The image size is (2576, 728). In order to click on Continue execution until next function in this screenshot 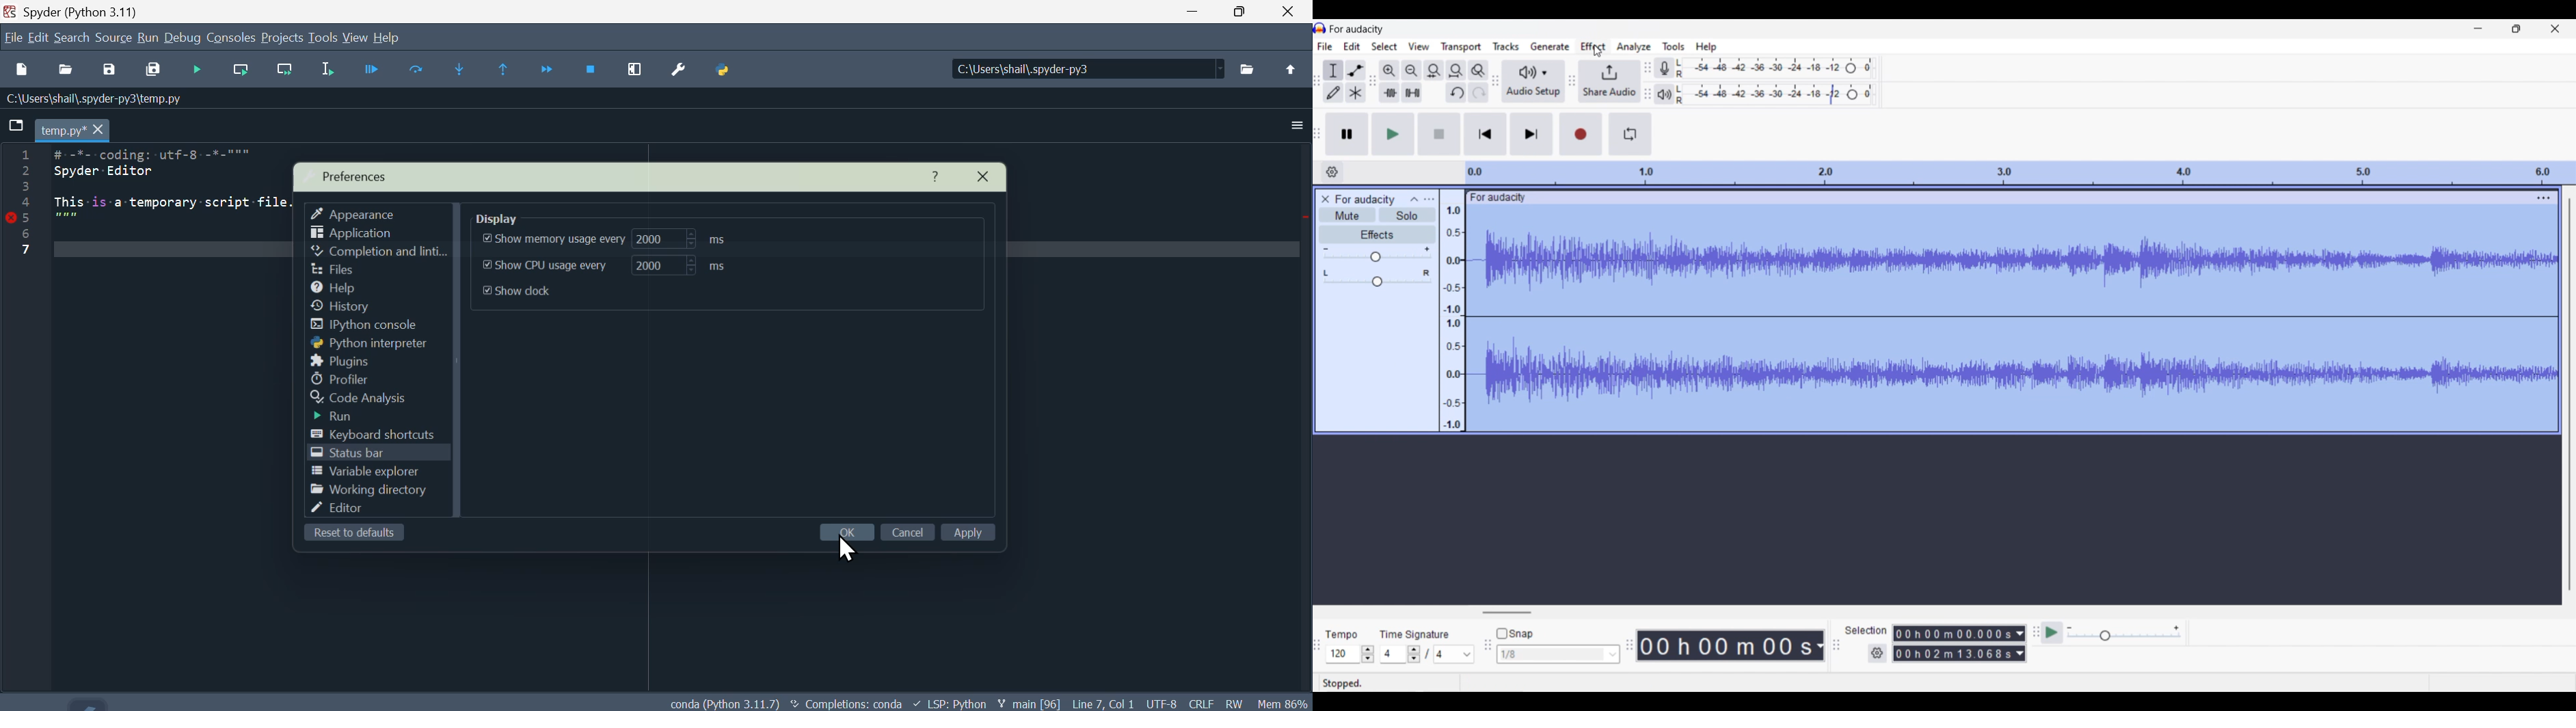, I will do `click(548, 68)`.